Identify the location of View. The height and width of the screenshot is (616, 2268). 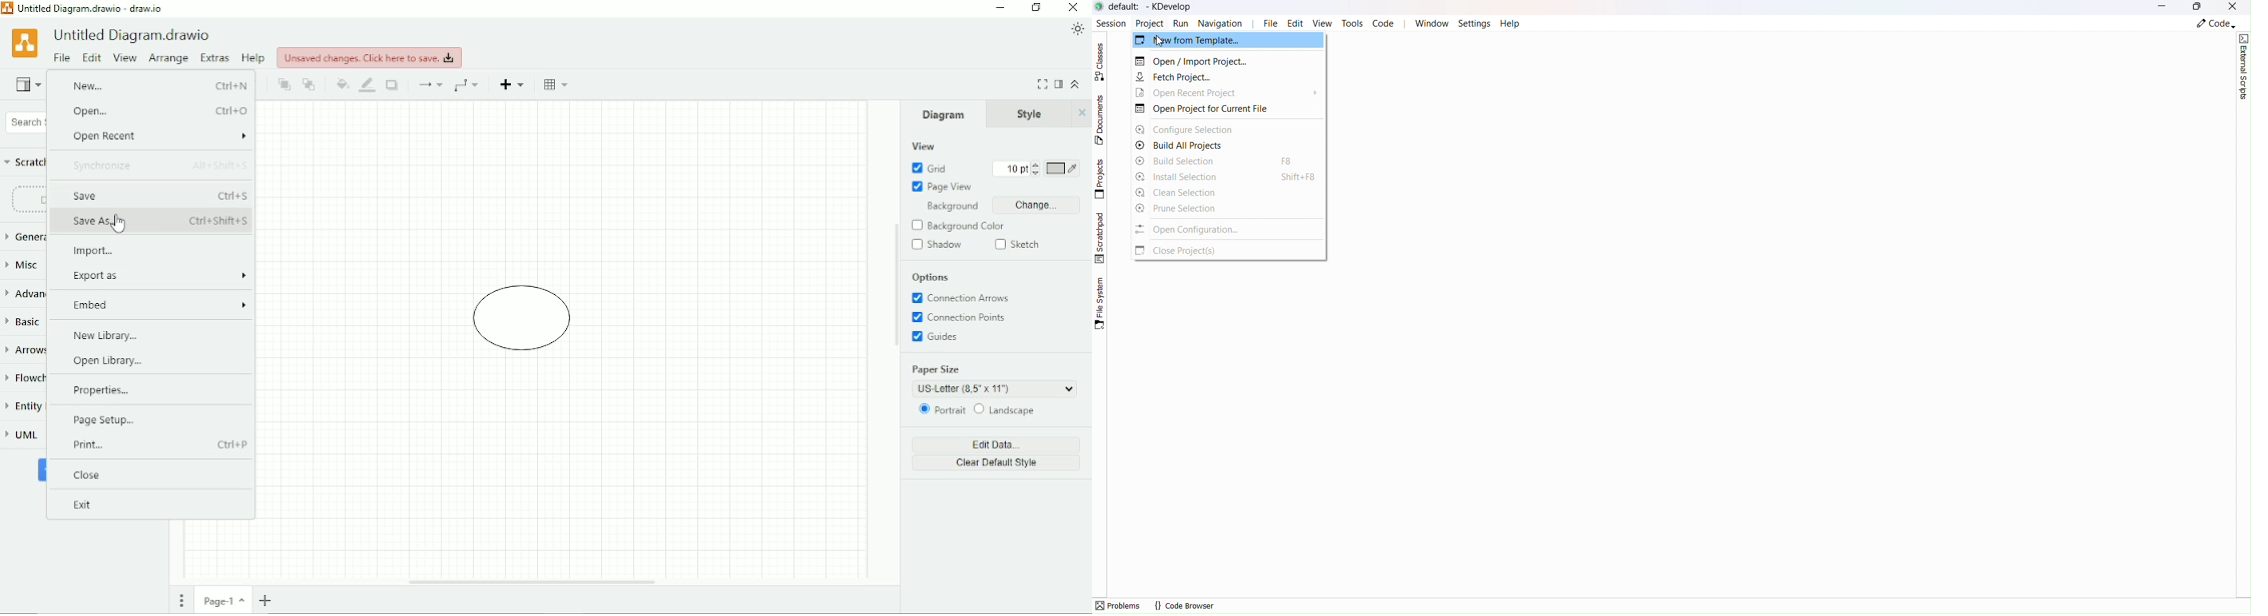
(29, 84).